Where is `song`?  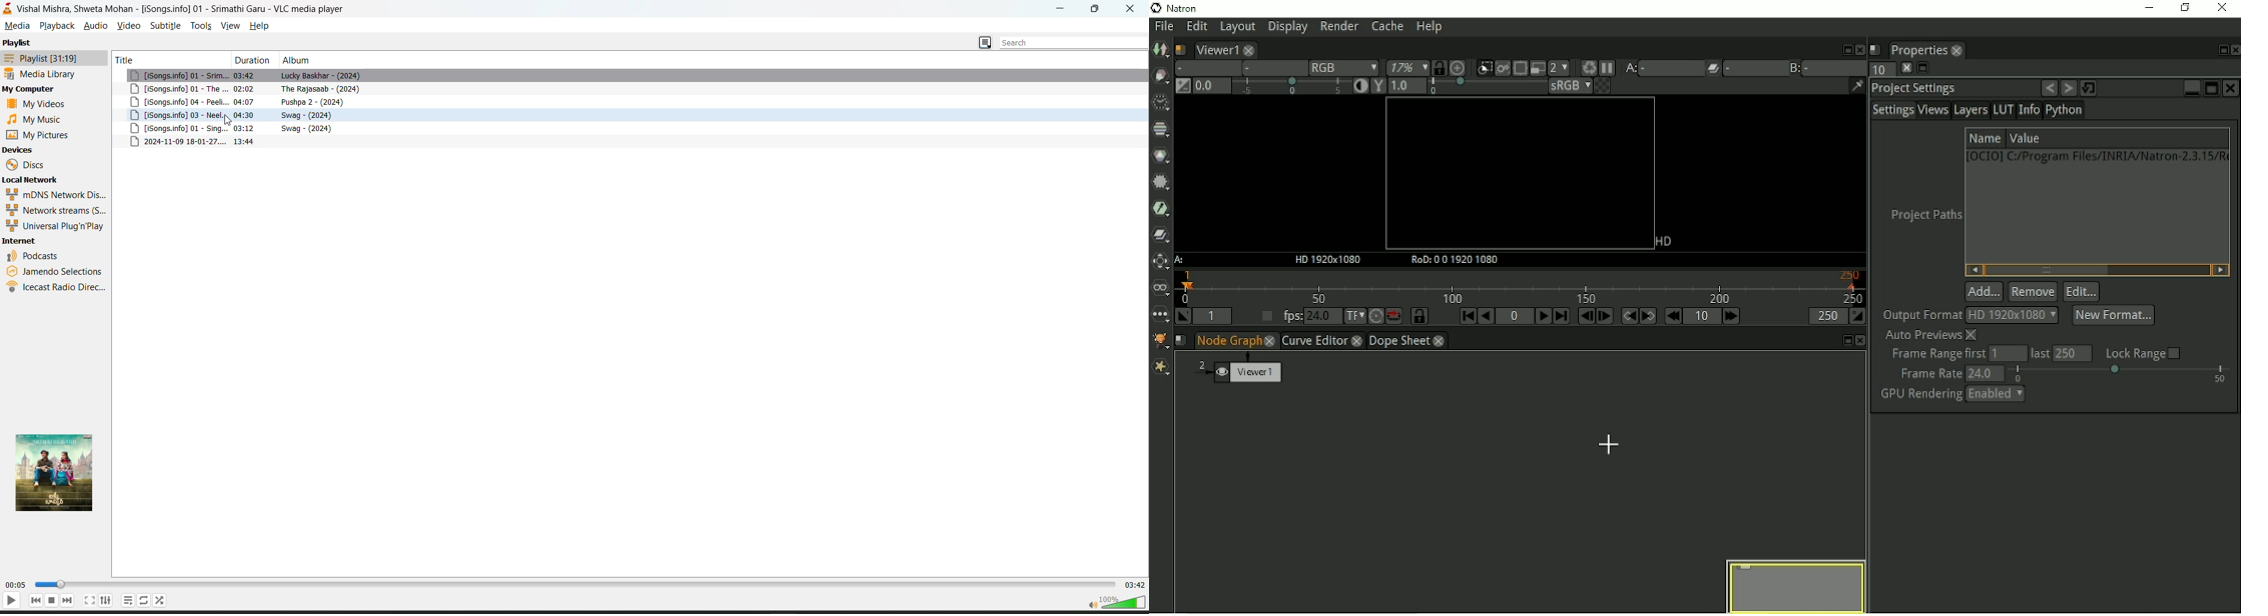 song is located at coordinates (630, 102).